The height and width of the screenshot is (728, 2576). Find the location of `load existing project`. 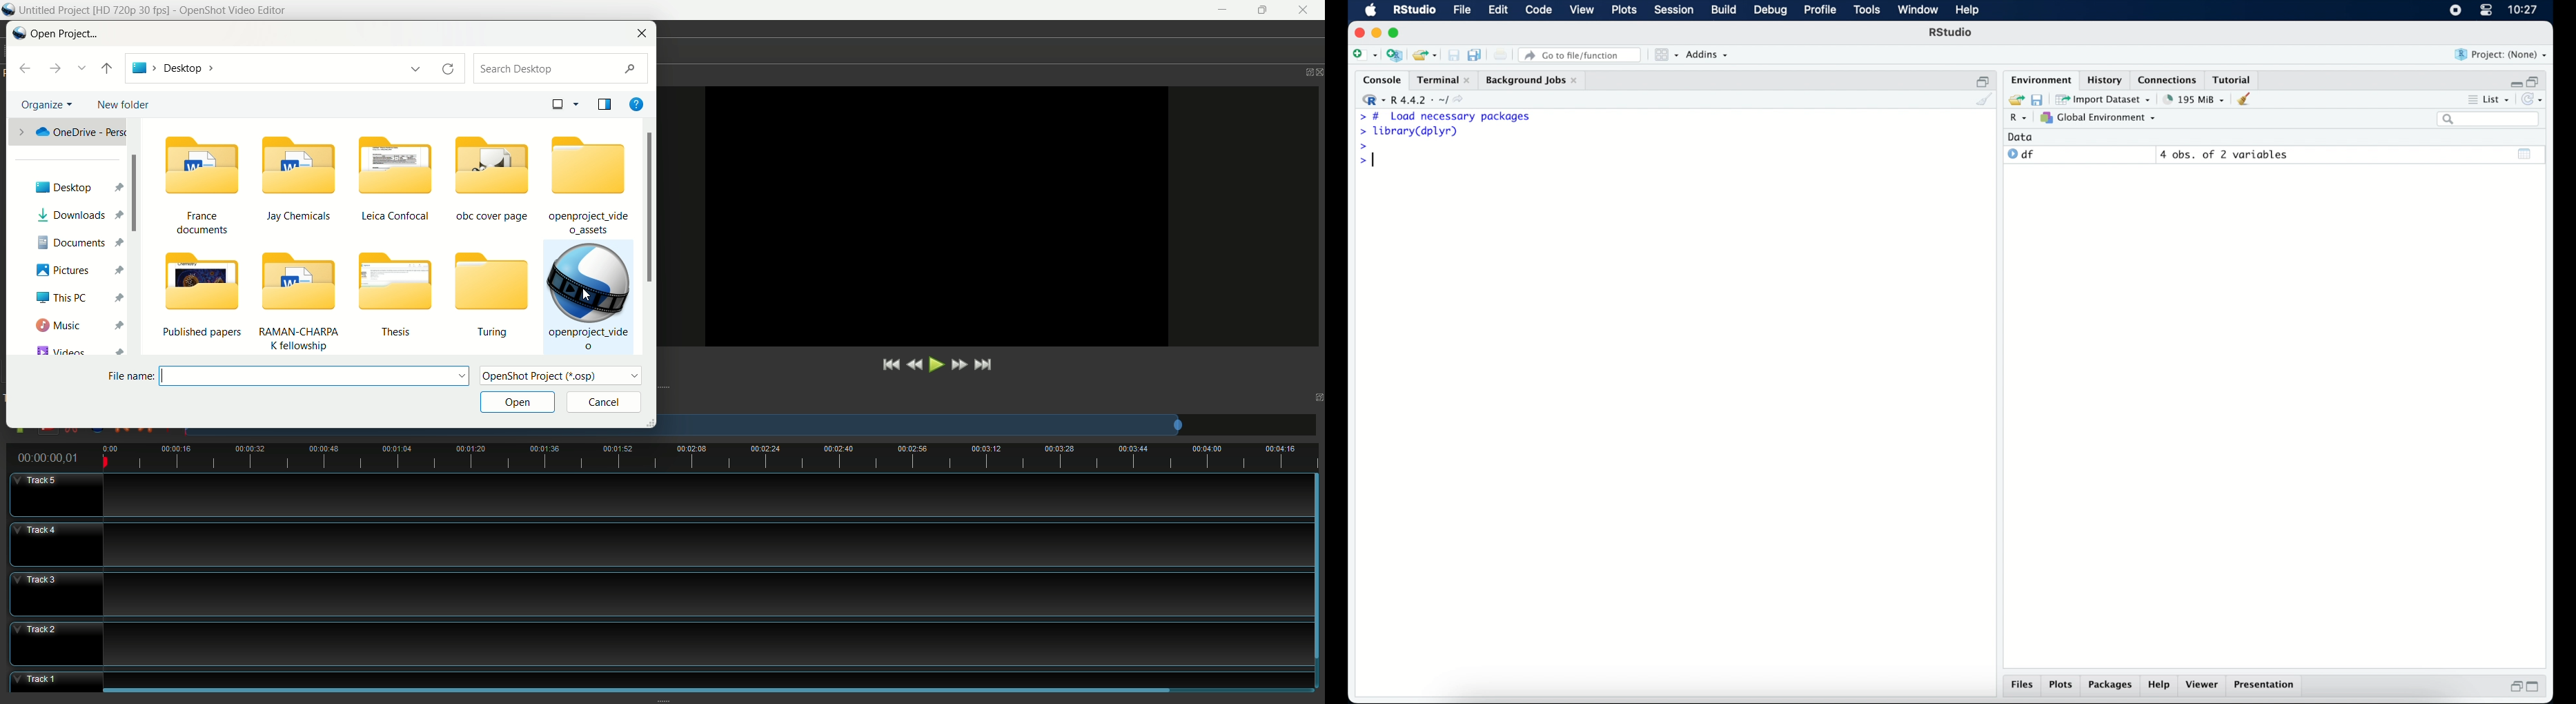

load existing project is located at coordinates (1424, 55).